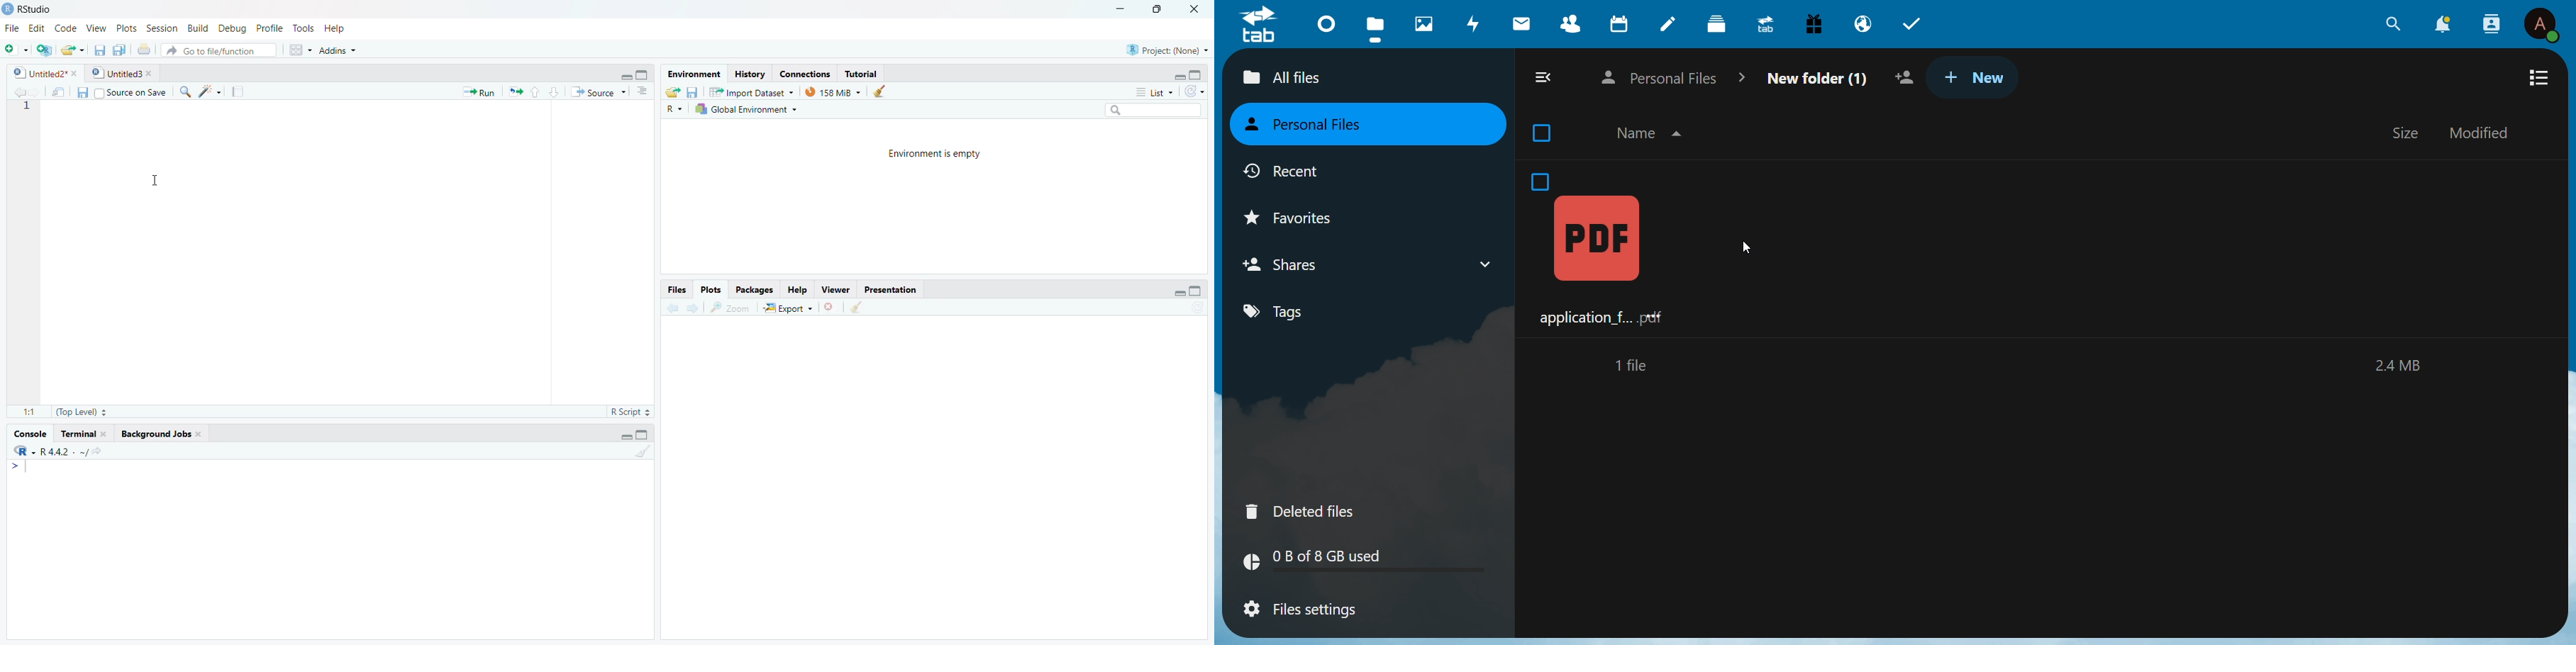 The width and height of the screenshot is (2576, 672). What do you see at coordinates (830, 307) in the screenshot?
I see `remove current viewer` at bounding box center [830, 307].